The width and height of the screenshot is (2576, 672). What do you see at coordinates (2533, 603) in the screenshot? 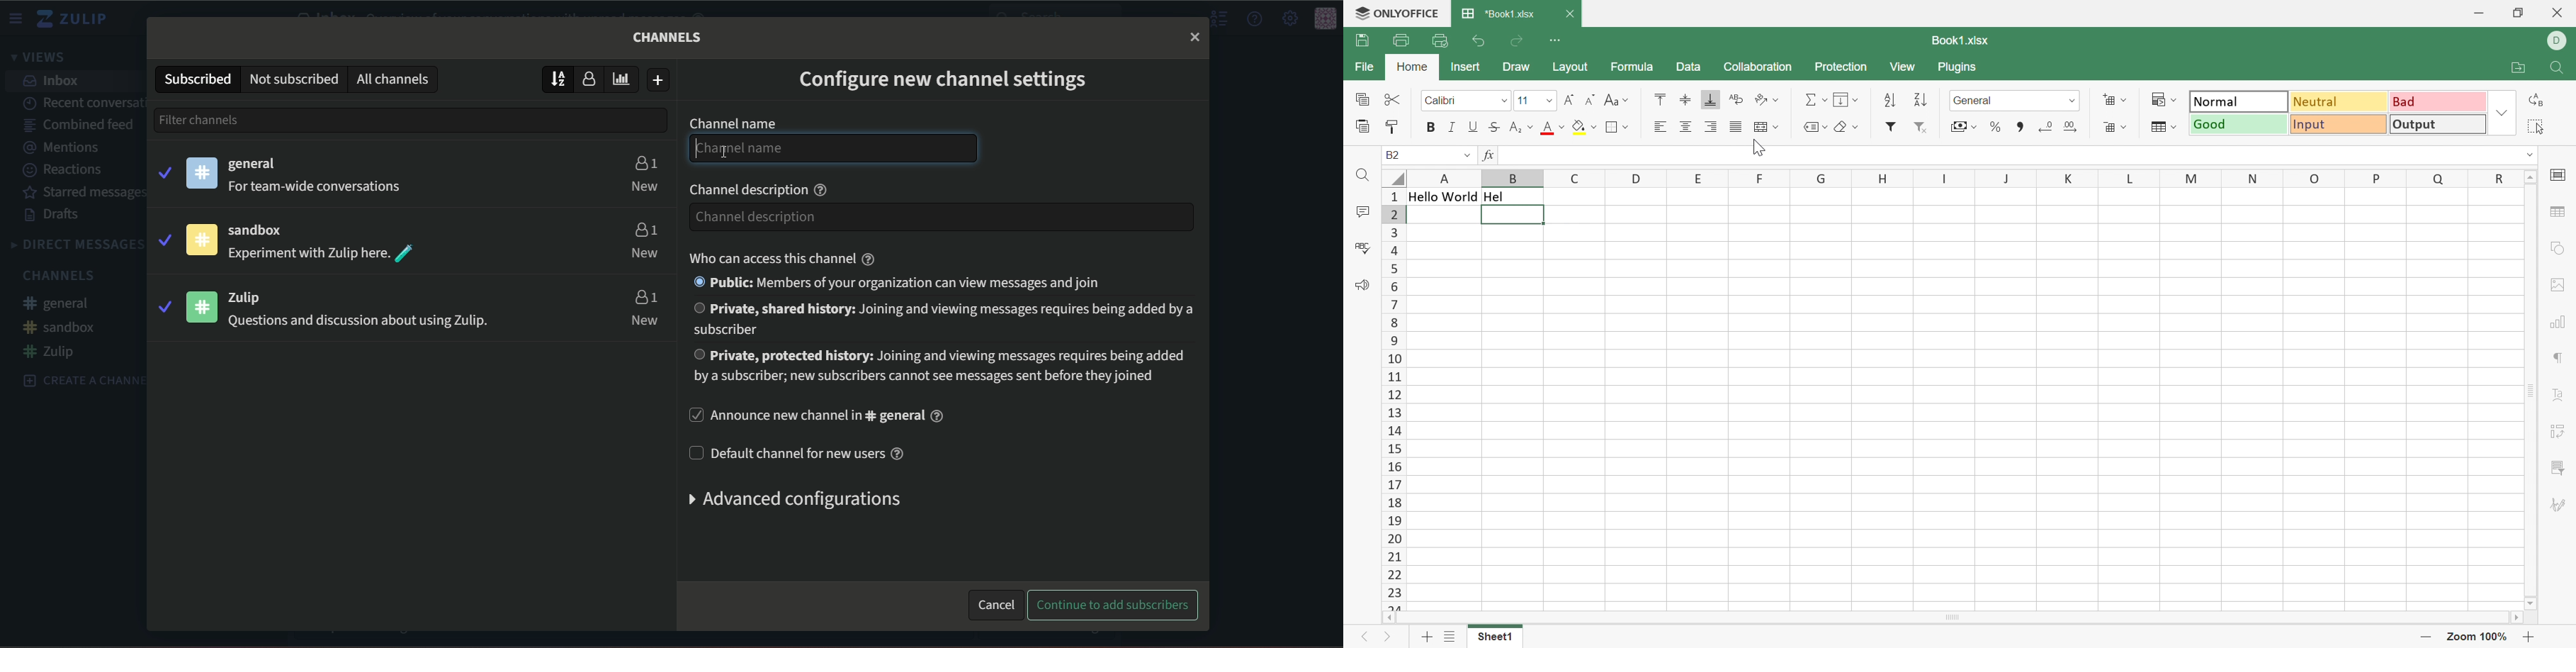
I see `Scroll down` at bounding box center [2533, 603].